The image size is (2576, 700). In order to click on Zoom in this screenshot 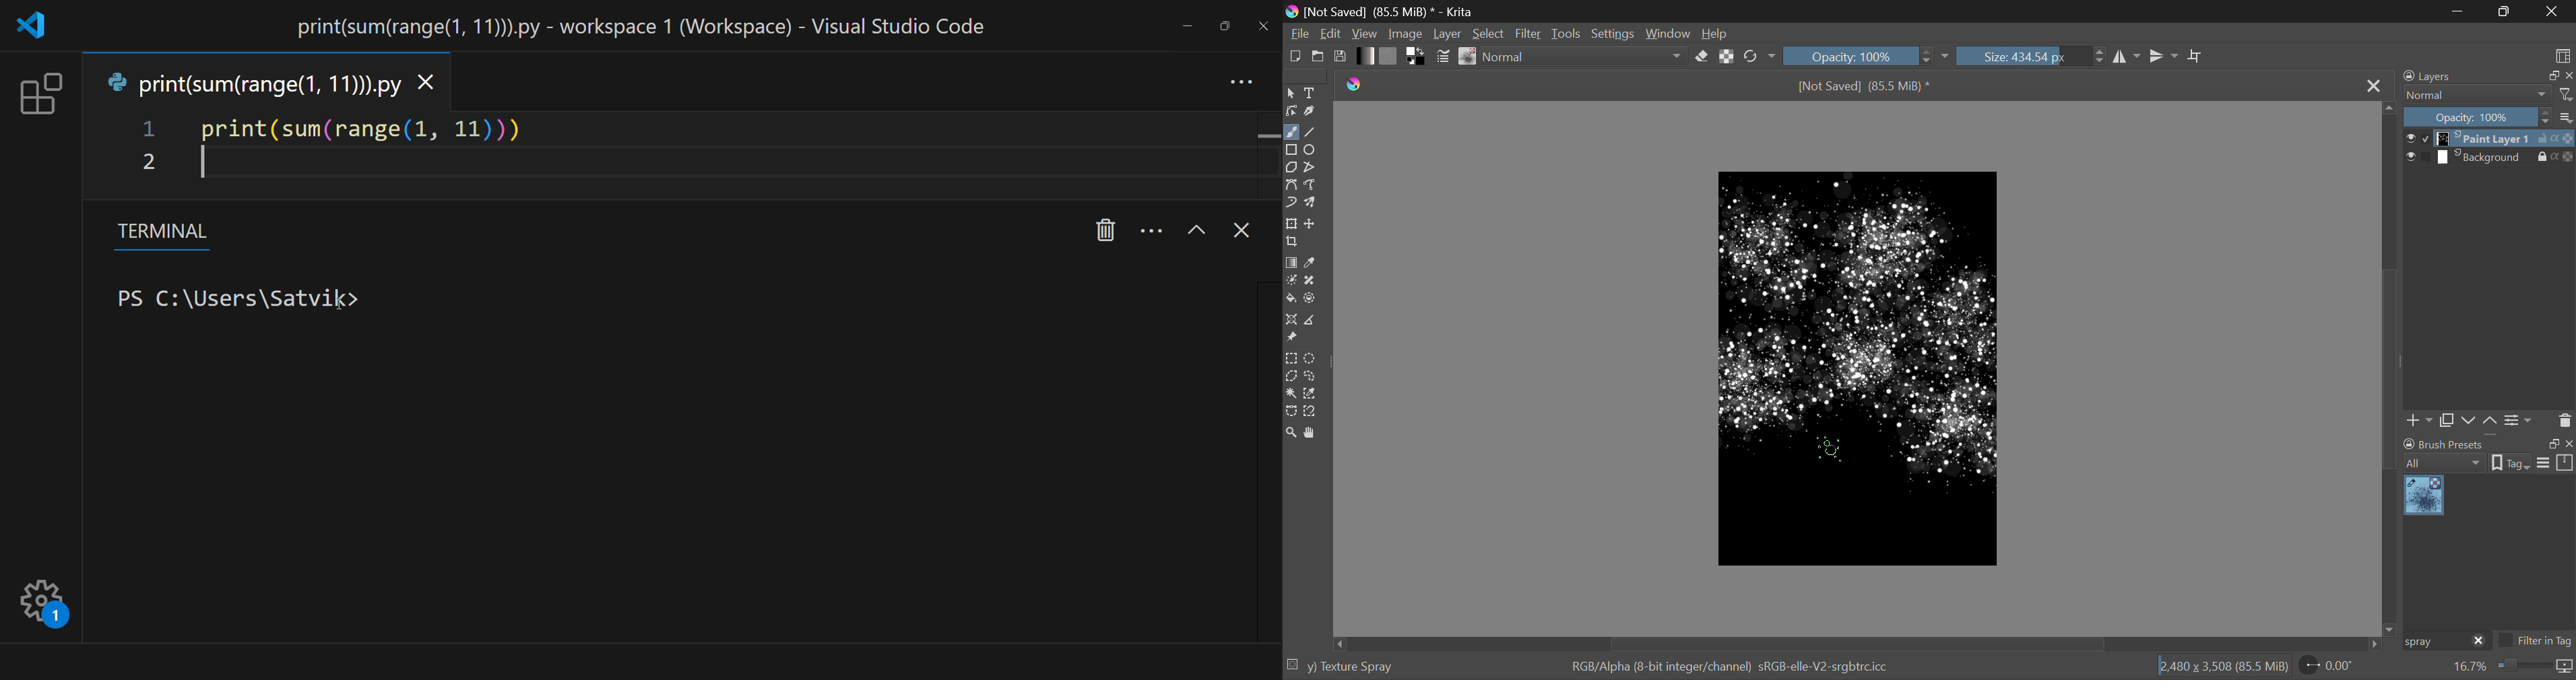, I will do `click(1292, 434)`.